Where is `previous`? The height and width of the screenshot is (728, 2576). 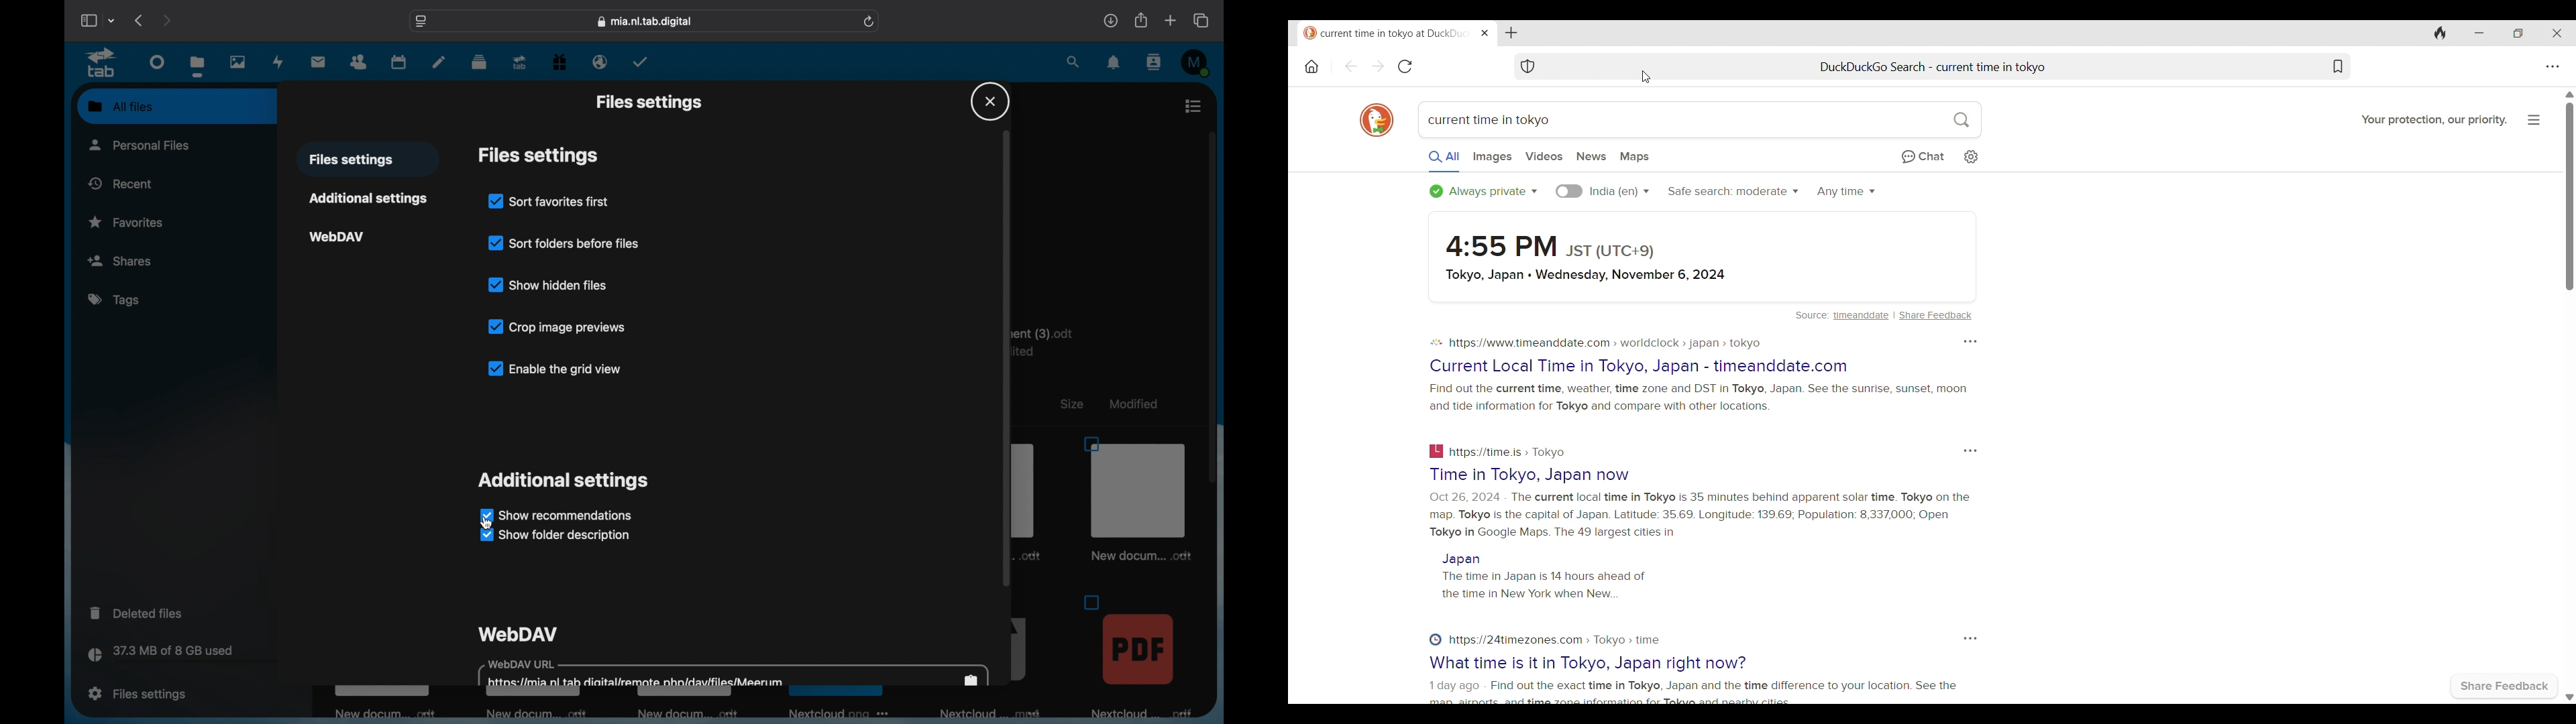
previous is located at coordinates (138, 20).